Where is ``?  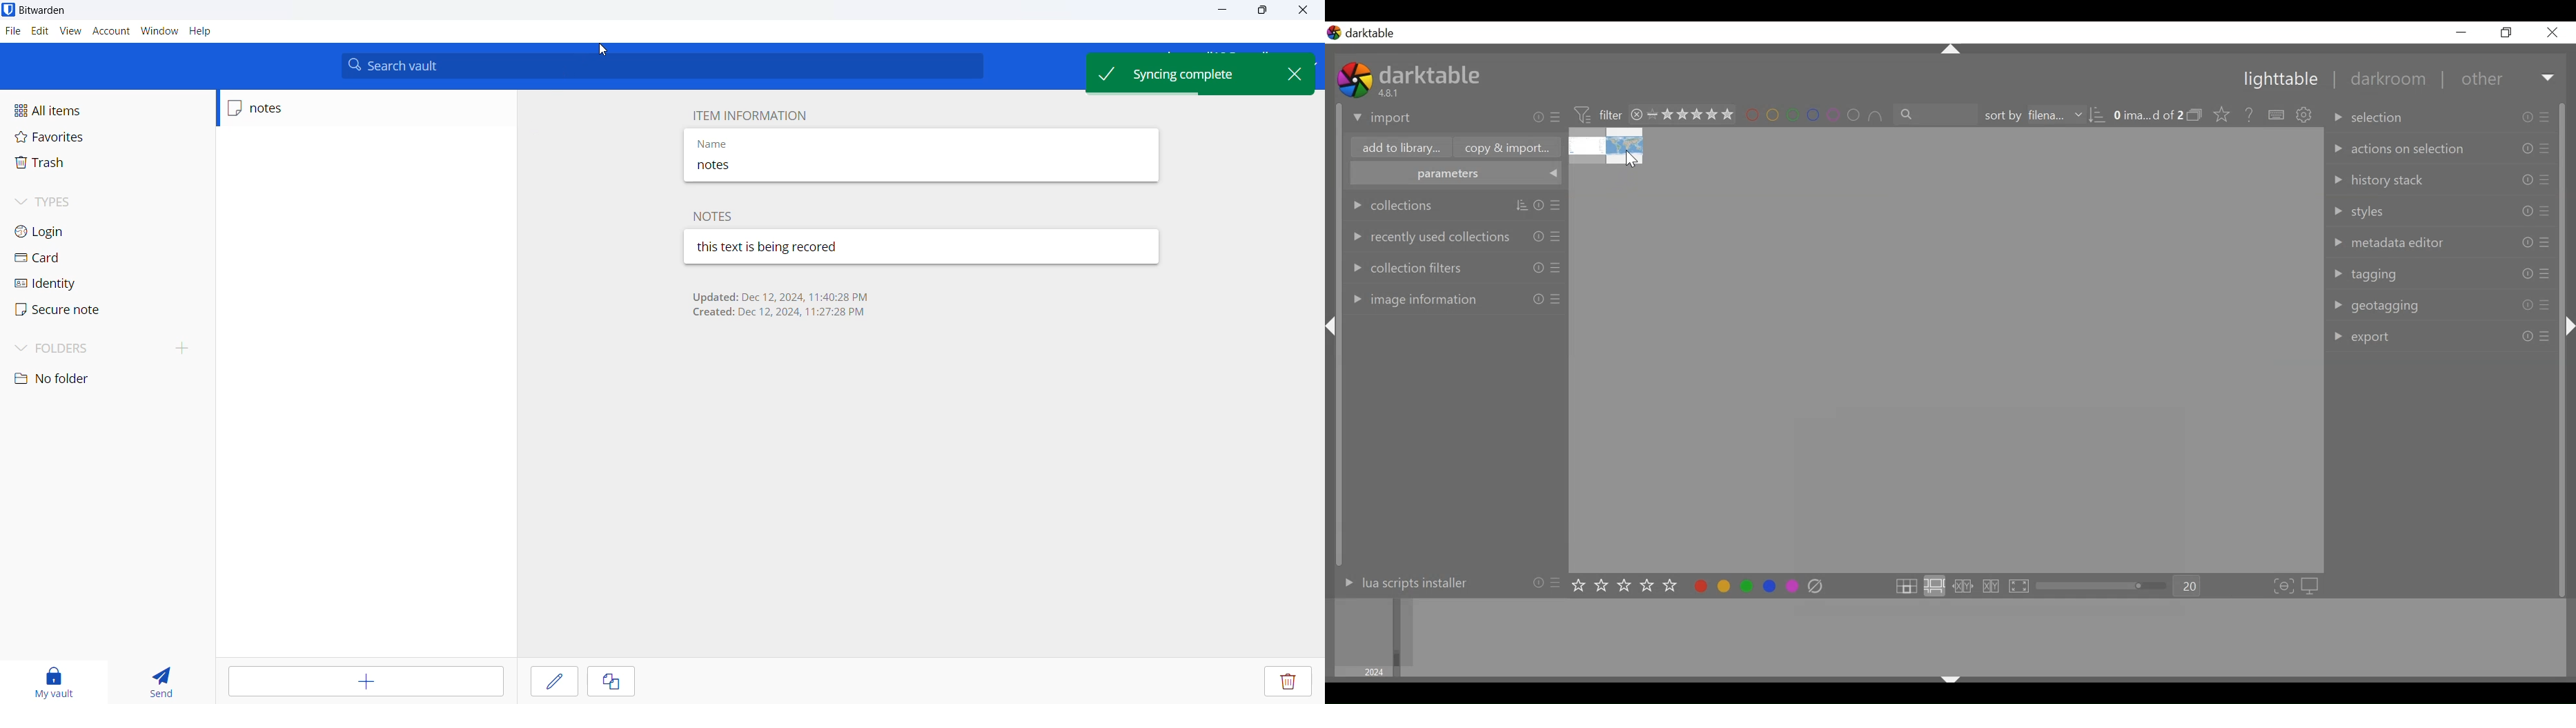
 is located at coordinates (2548, 149).